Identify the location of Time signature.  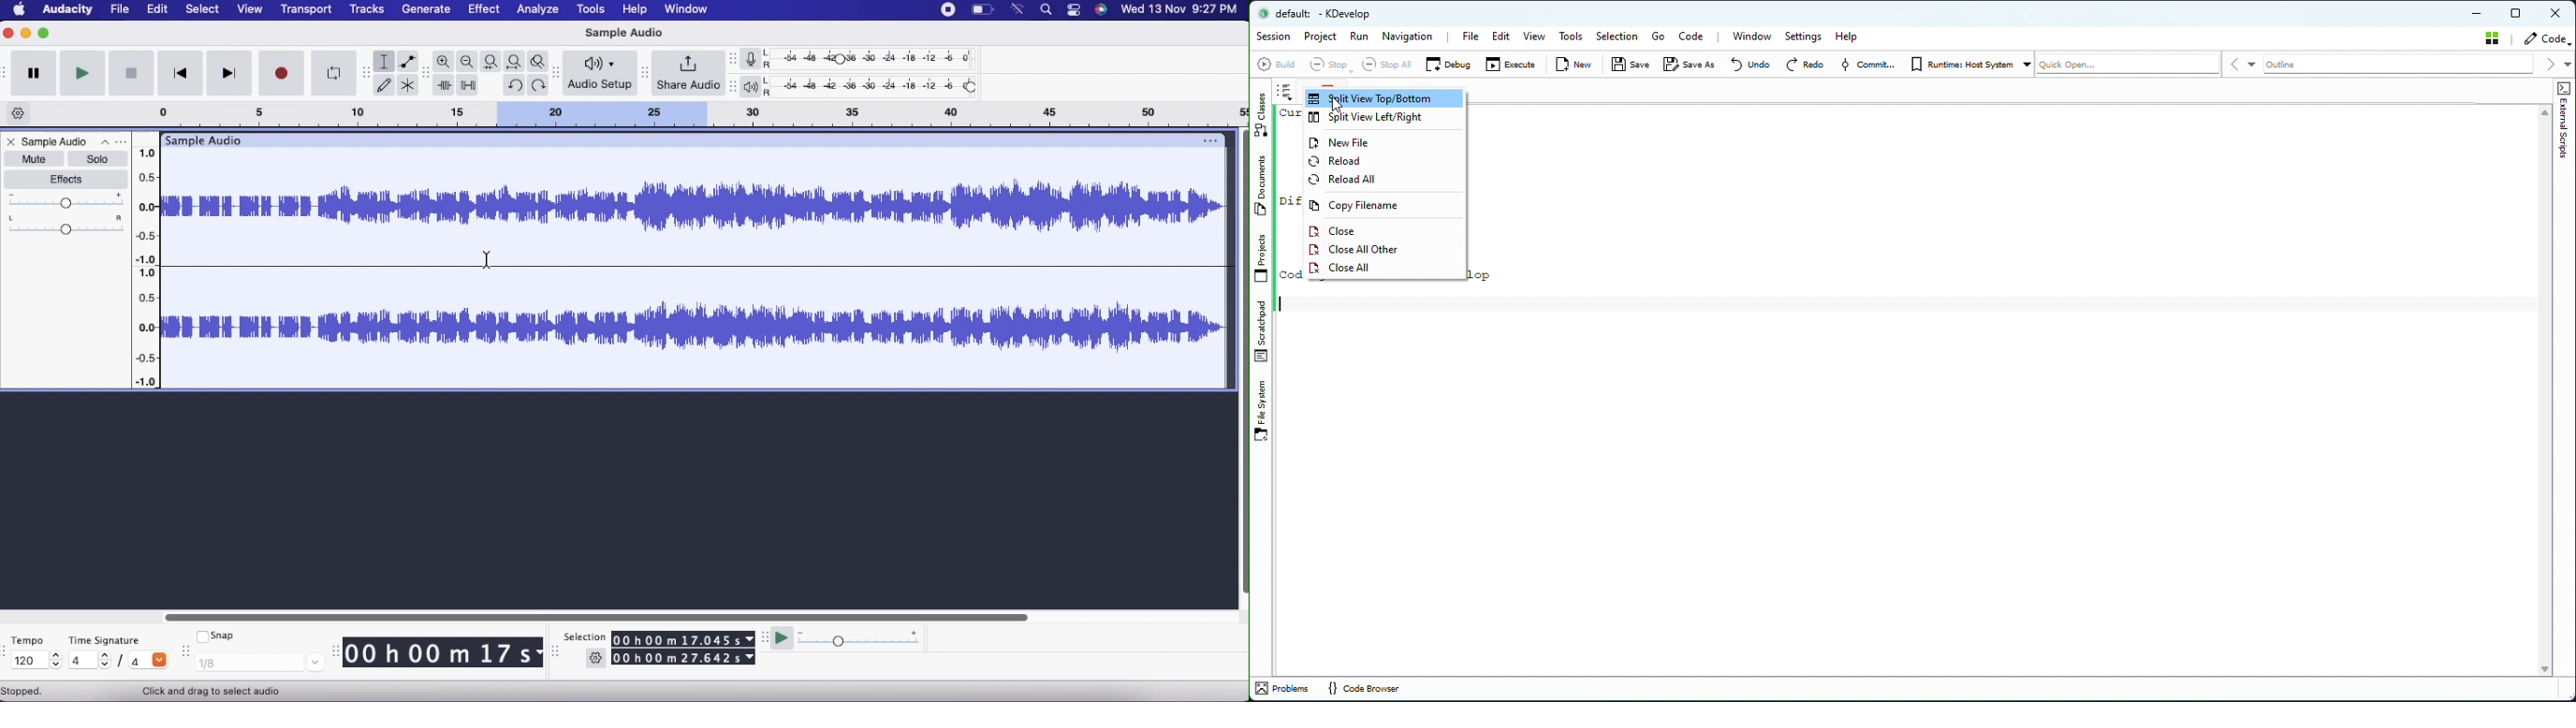
(110, 636).